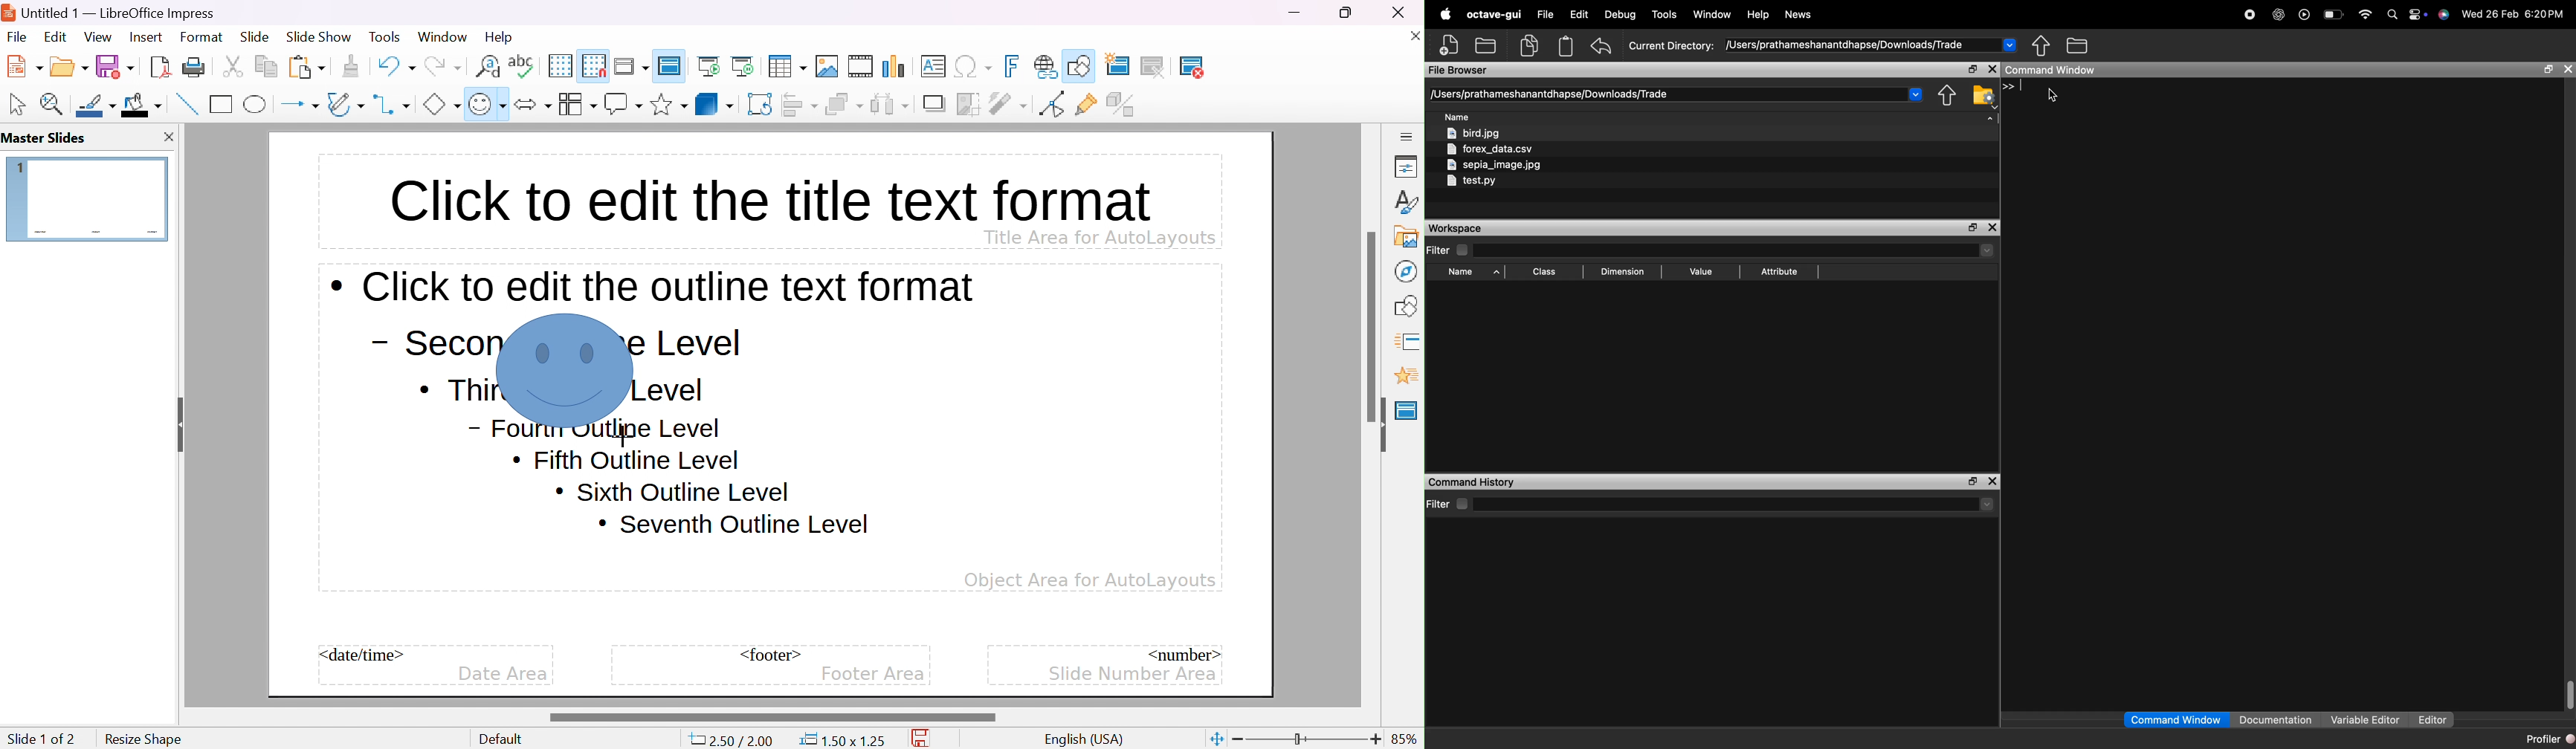 This screenshot has width=2576, height=756. I want to click on table, so click(788, 65).